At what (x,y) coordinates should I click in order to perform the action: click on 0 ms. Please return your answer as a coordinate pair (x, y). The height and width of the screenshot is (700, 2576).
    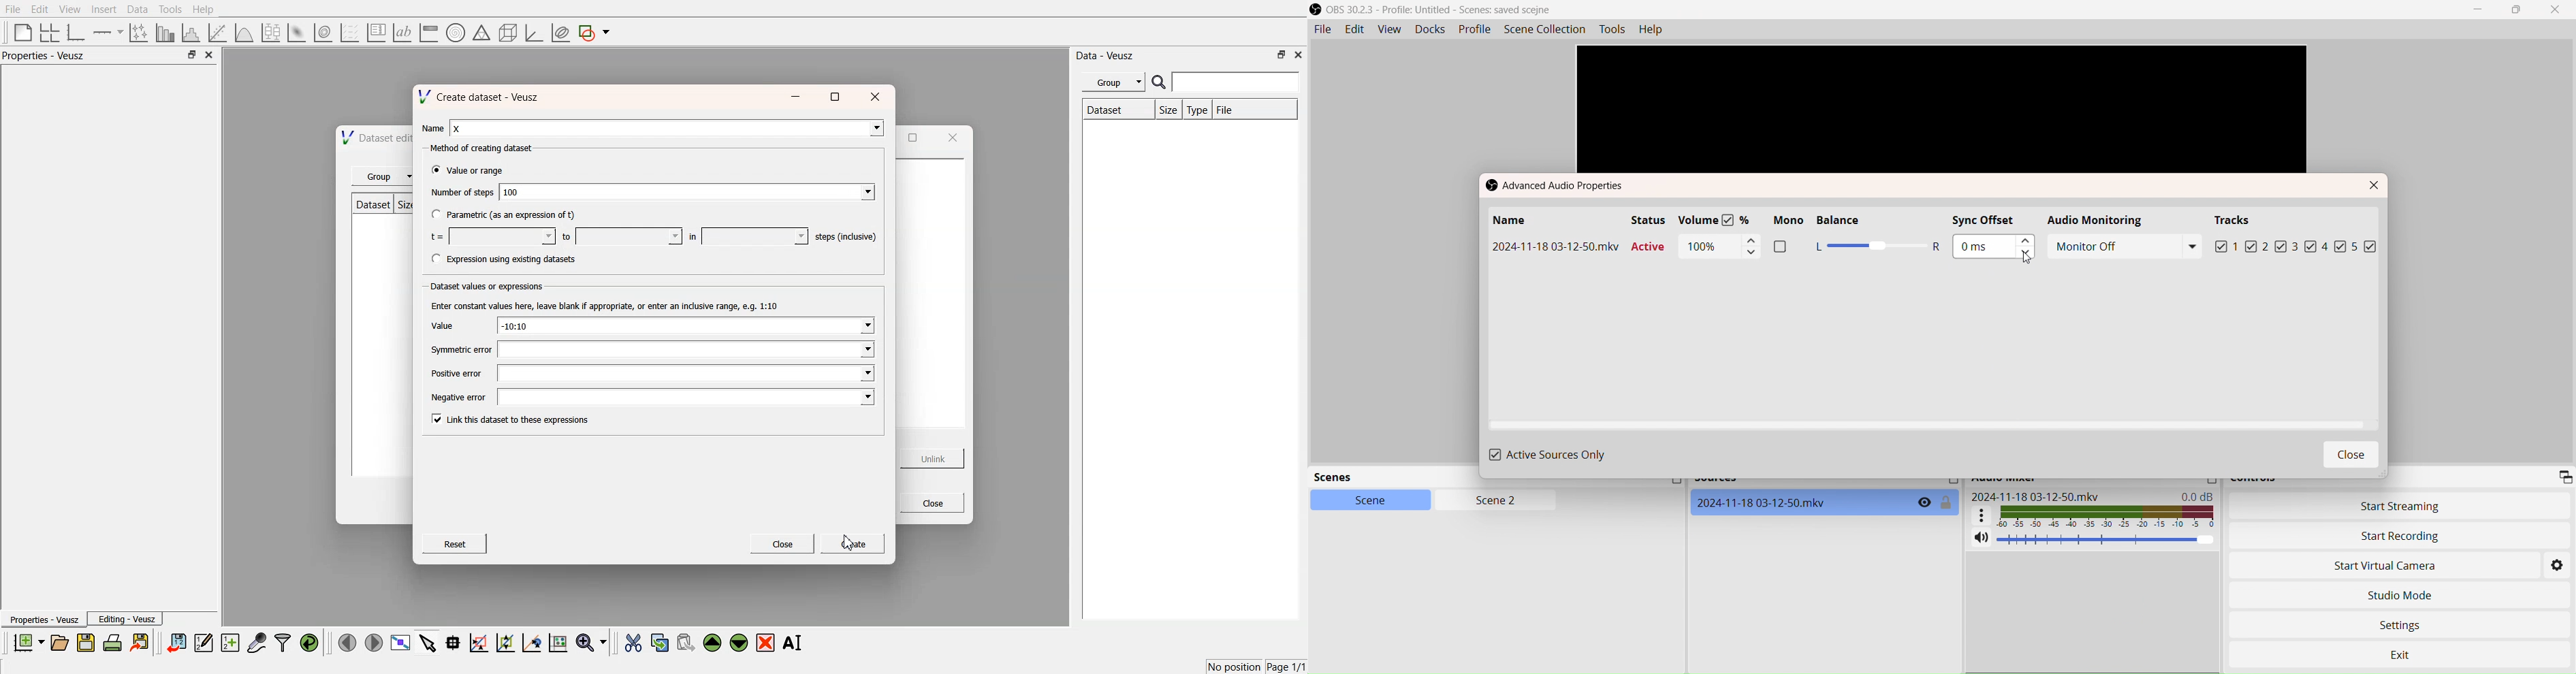
    Looking at the image, I should click on (1976, 245).